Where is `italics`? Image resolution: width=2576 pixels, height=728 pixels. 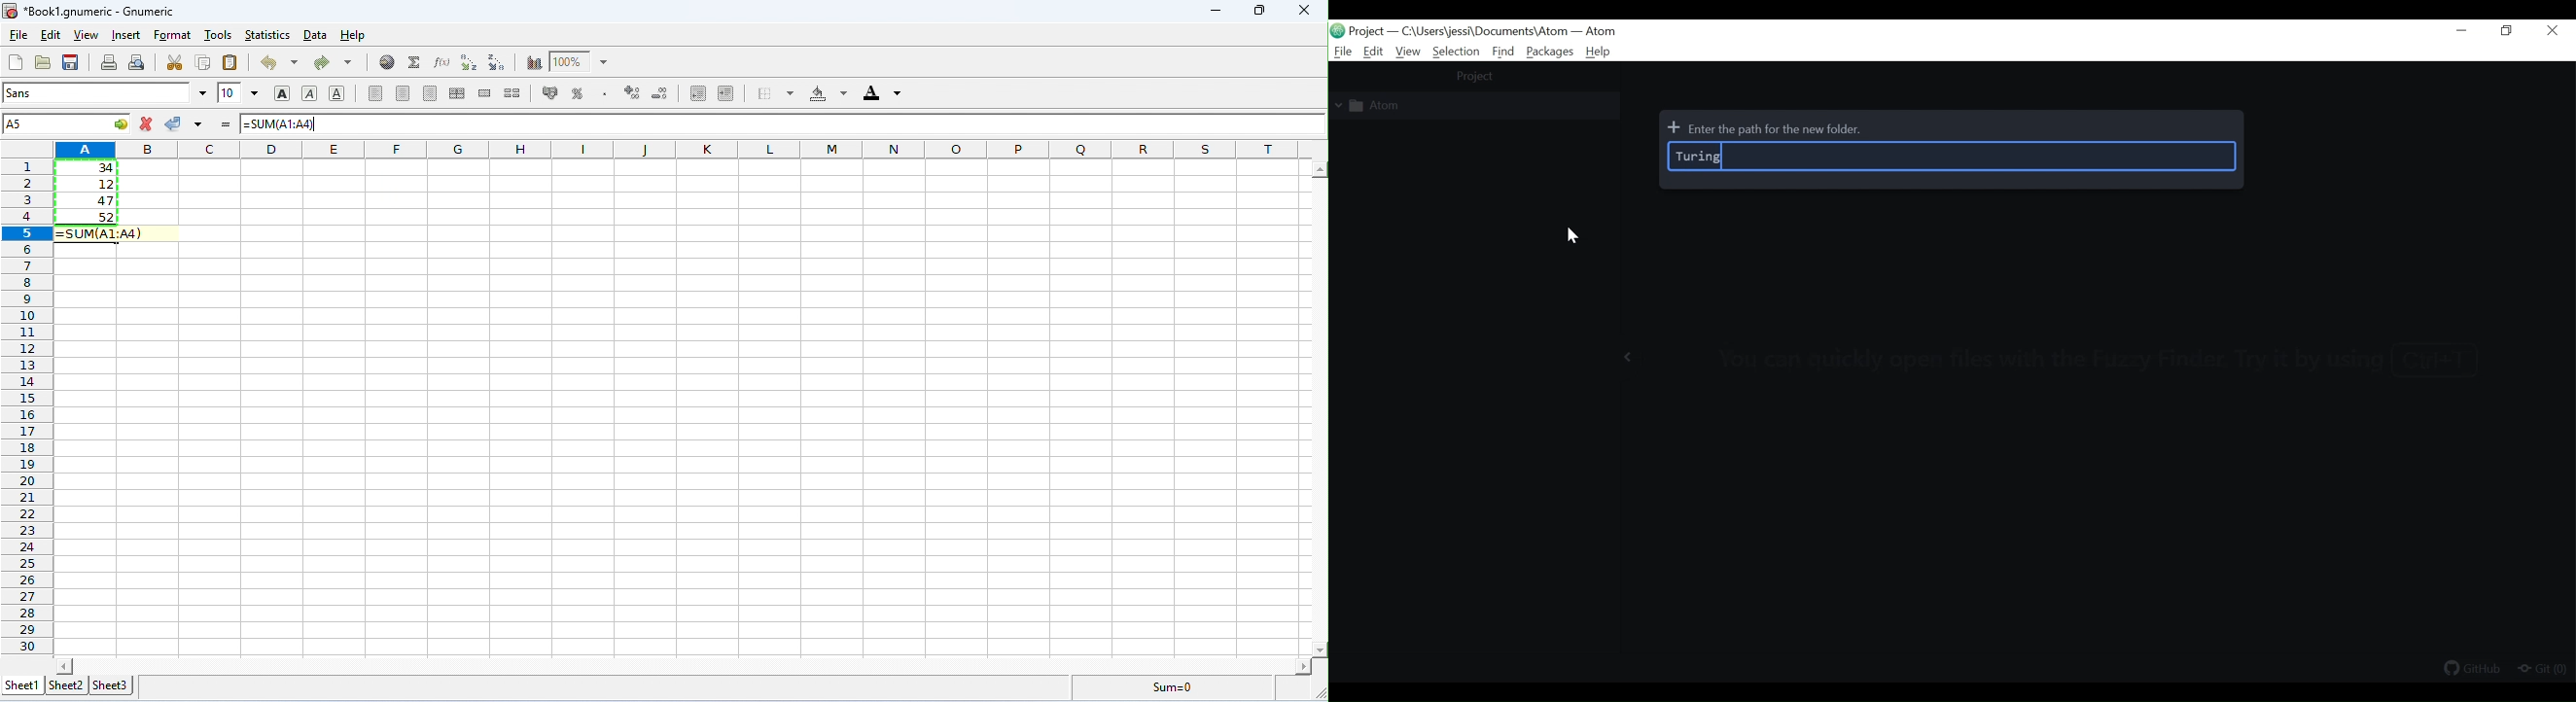
italics is located at coordinates (309, 93).